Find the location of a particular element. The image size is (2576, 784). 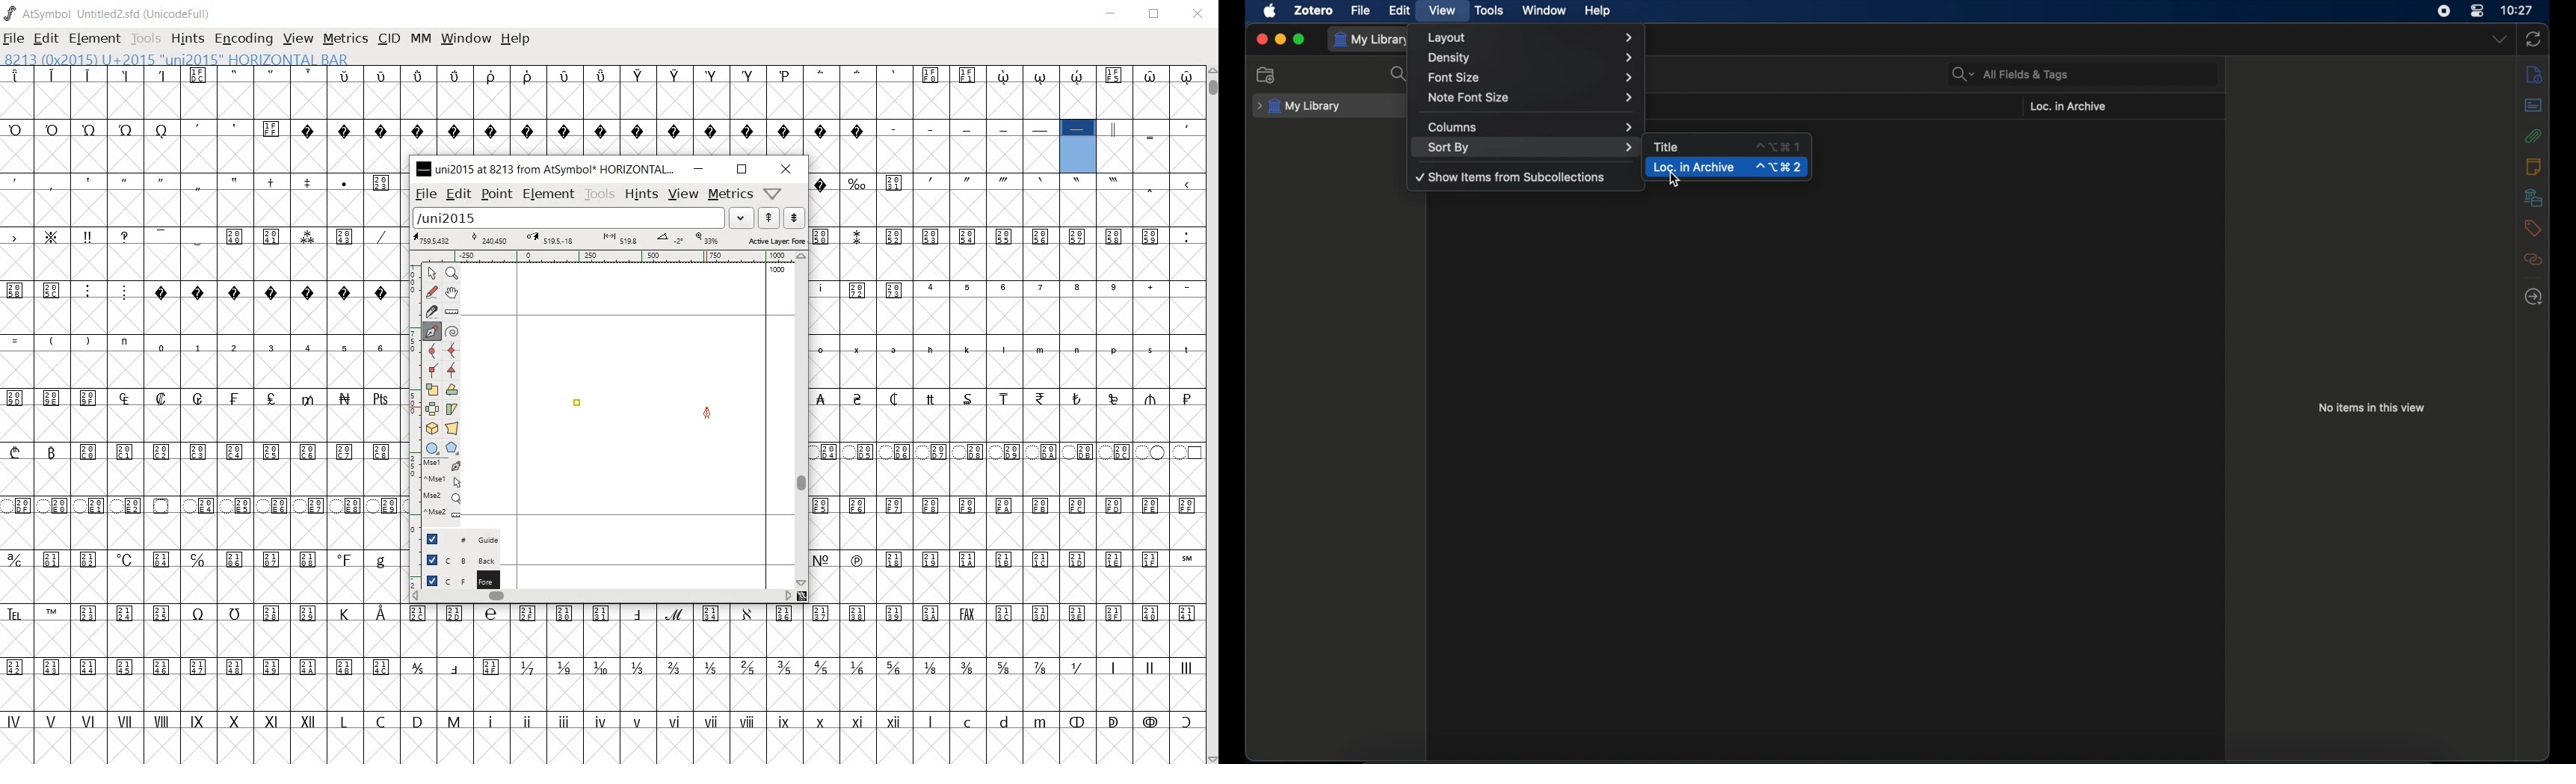

glyph characters is located at coordinates (1007, 387).